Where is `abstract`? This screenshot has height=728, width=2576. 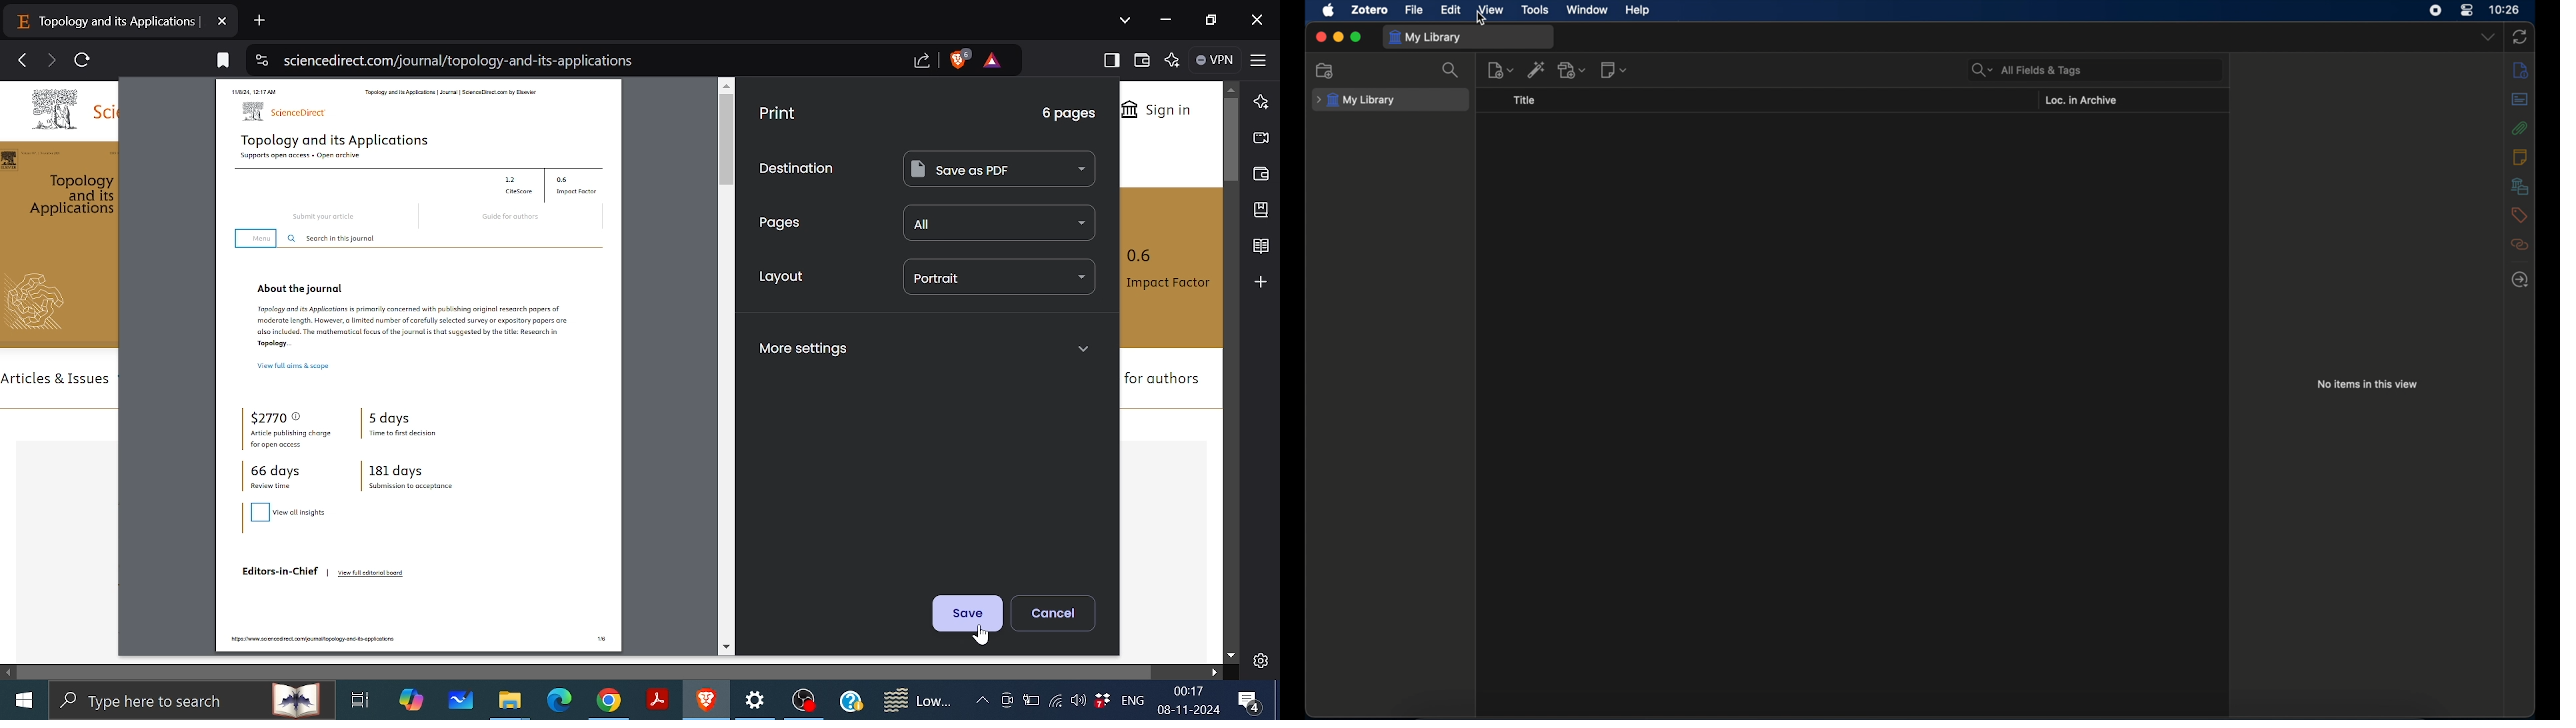
abstract is located at coordinates (2519, 99).